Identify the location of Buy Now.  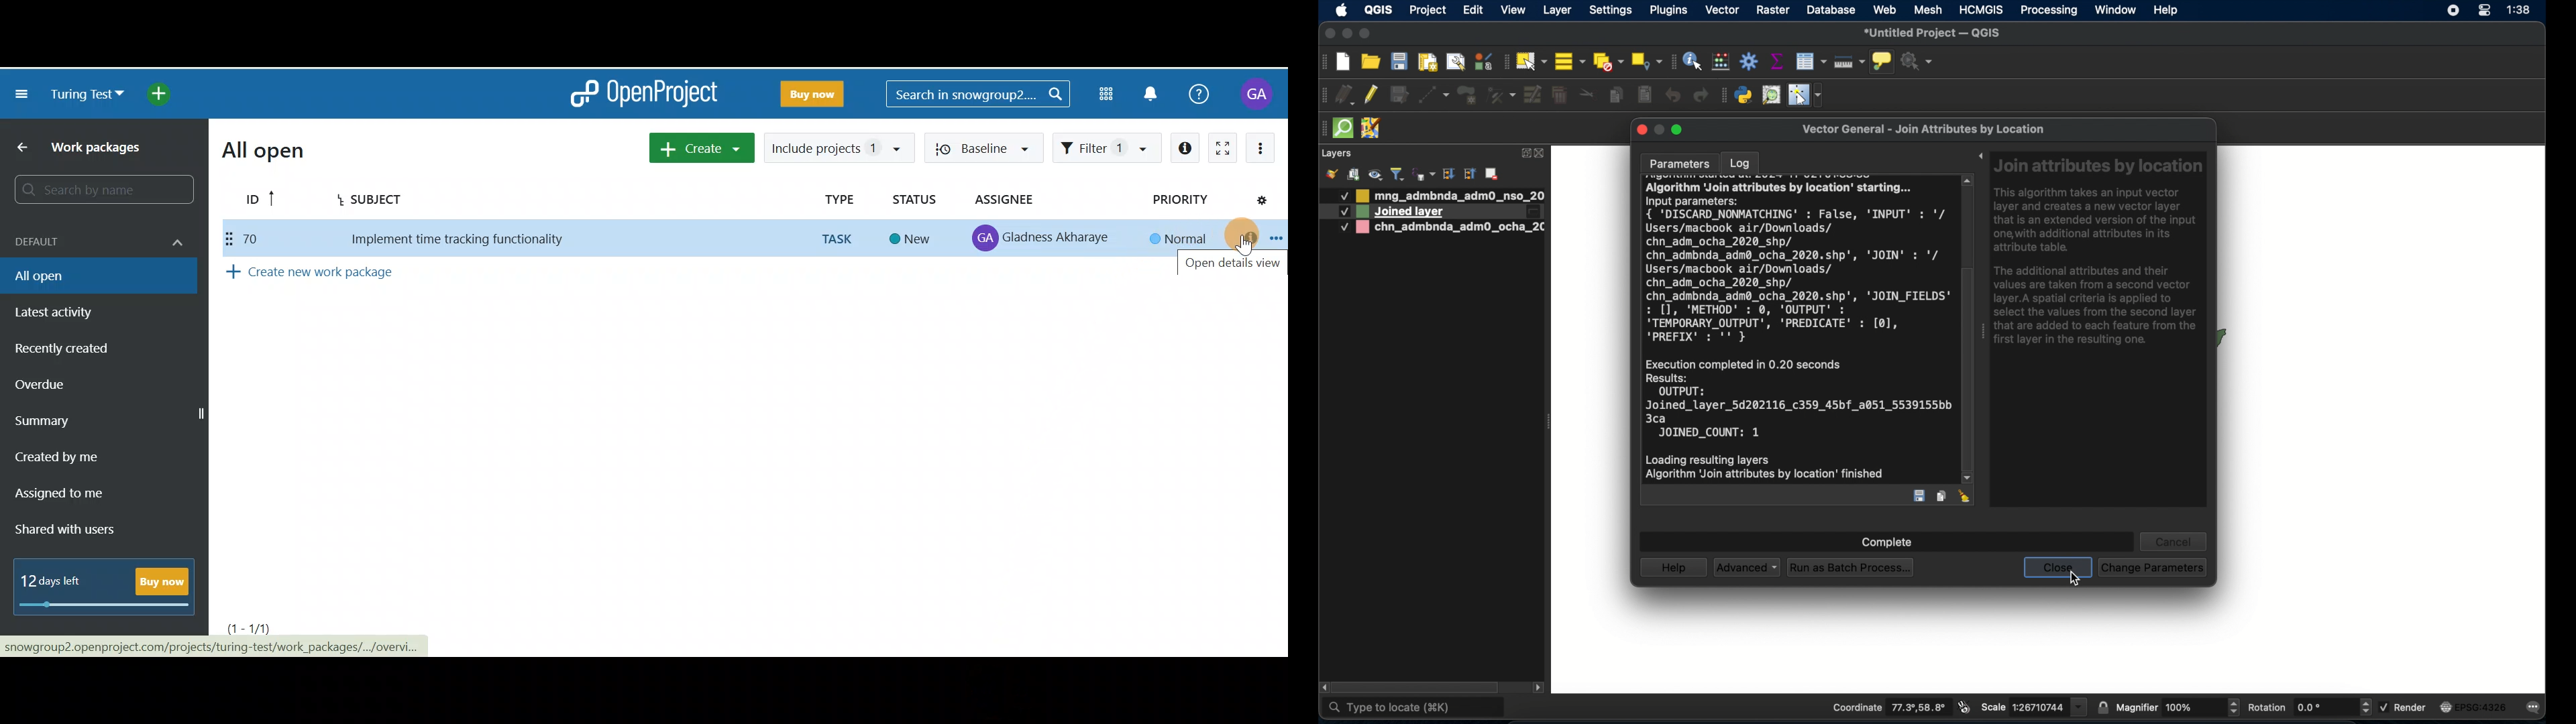
(810, 91).